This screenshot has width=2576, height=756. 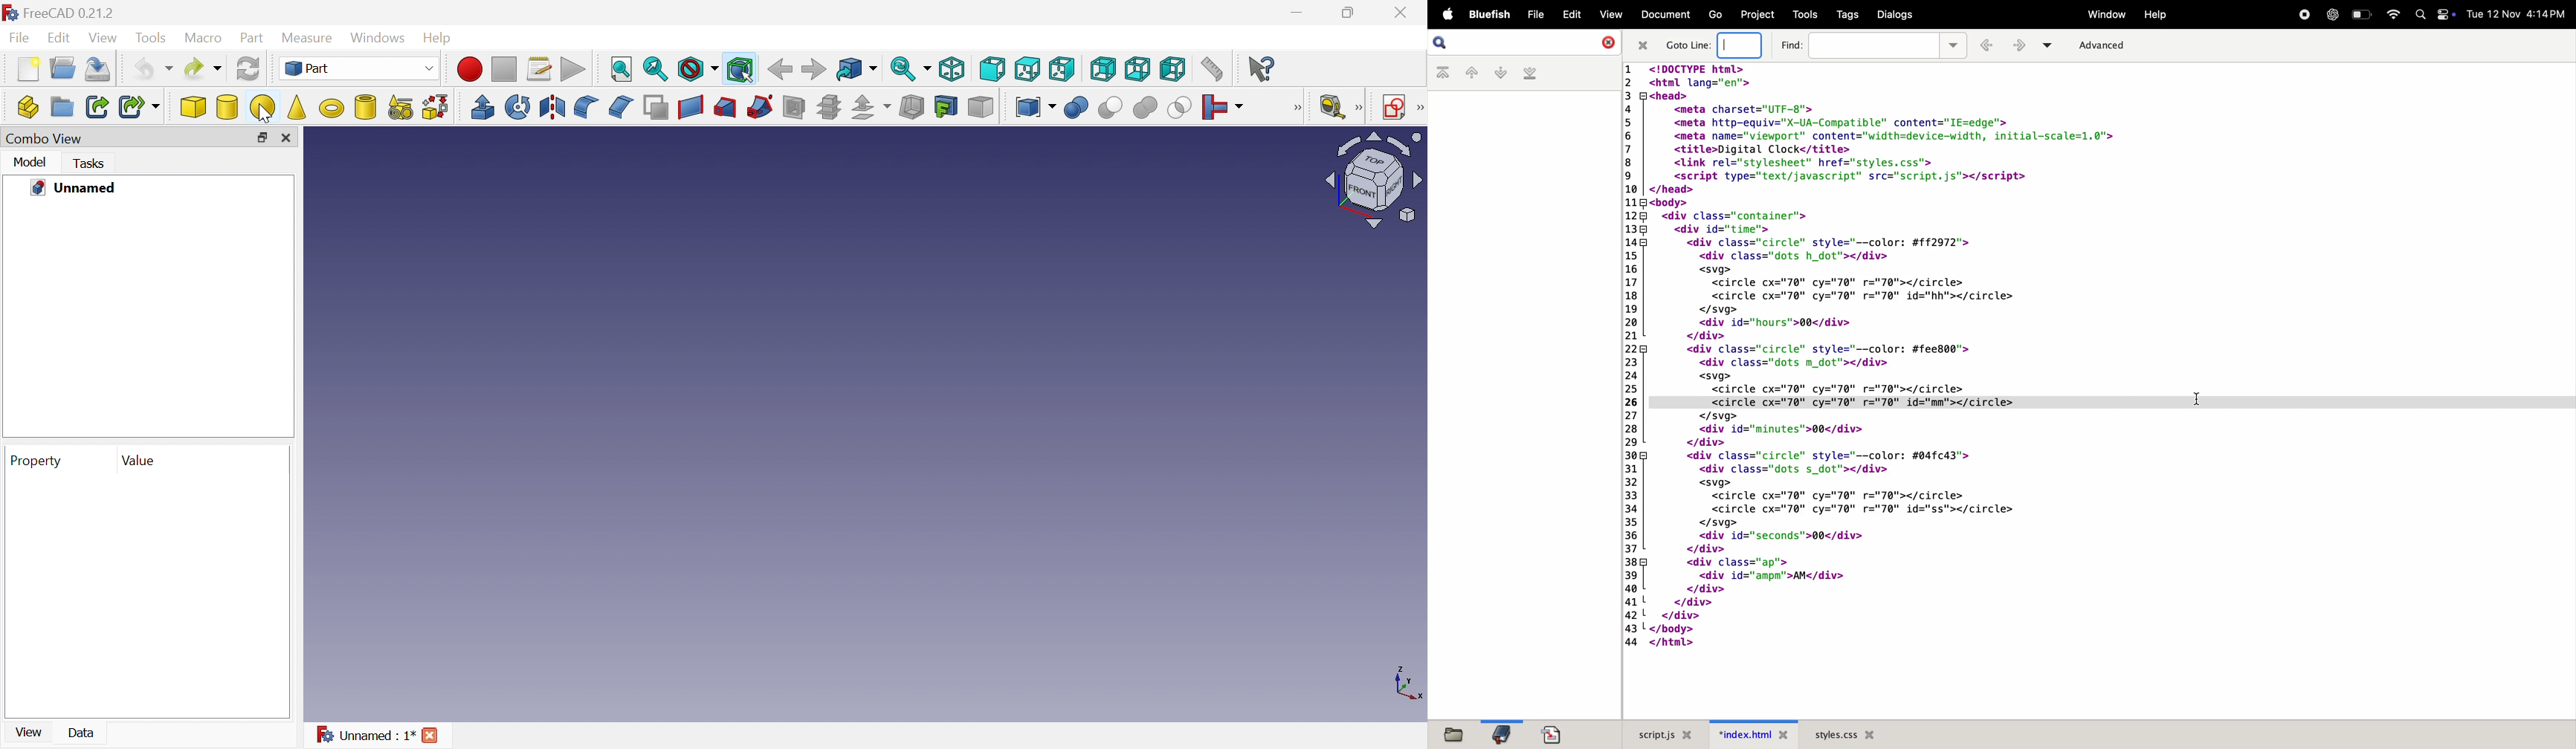 What do you see at coordinates (60, 37) in the screenshot?
I see `Edit` at bounding box center [60, 37].